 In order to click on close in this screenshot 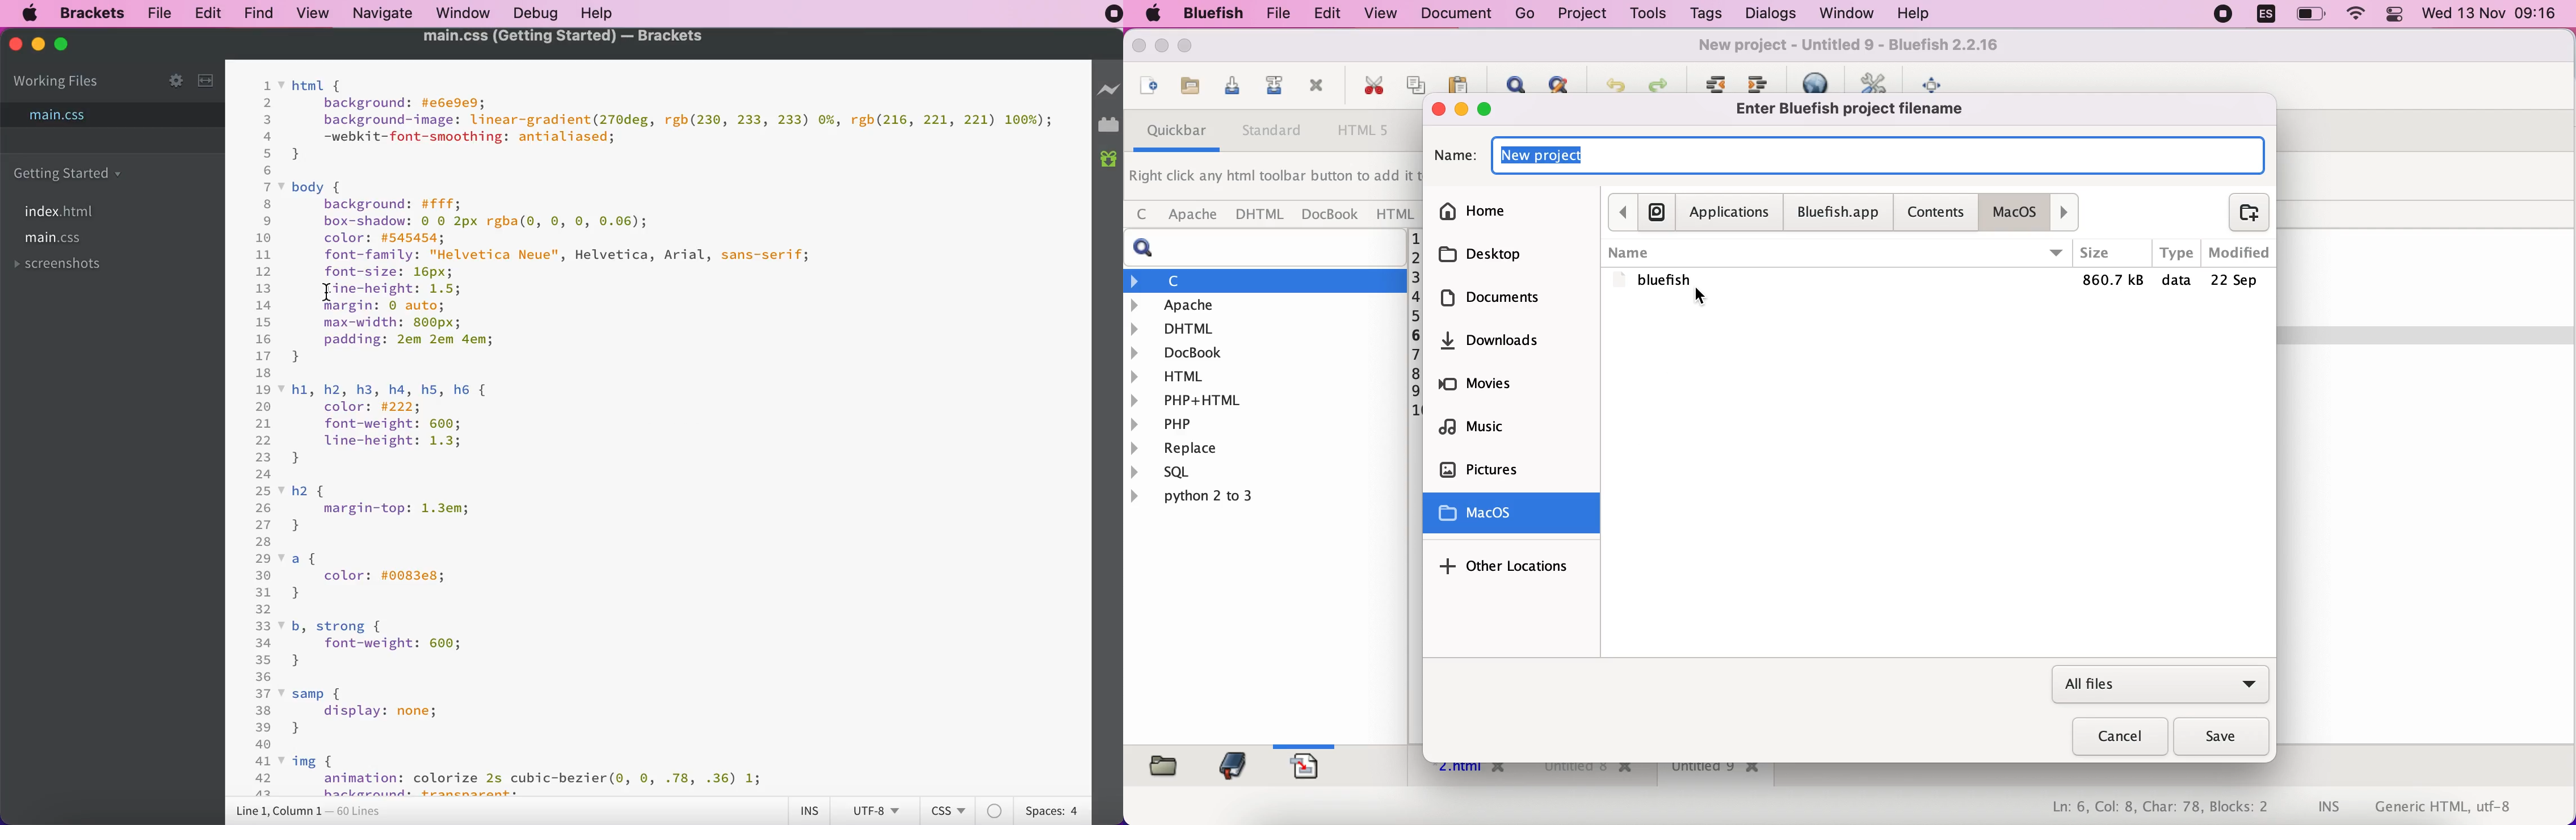, I will do `click(1142, 48)`.